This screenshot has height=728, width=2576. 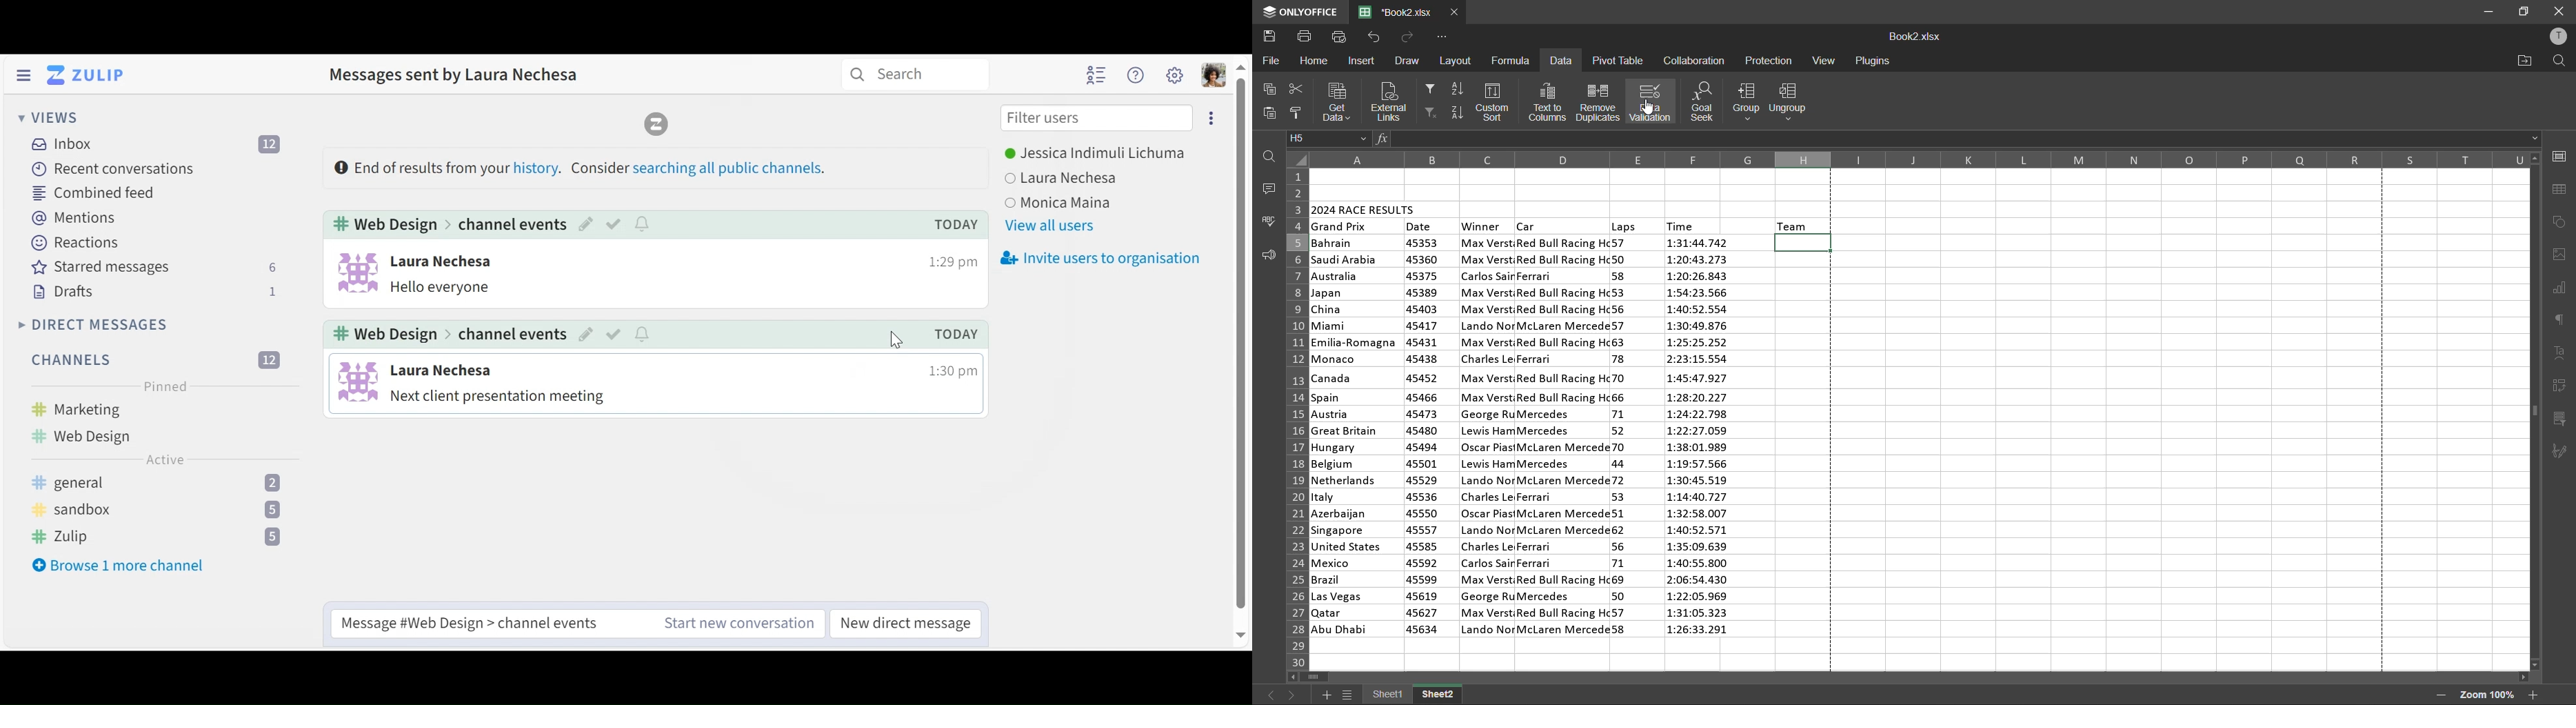 What do you see at coordinates (951, 372) in the screenshot?
I see `time` at bounding box center [951, 372].